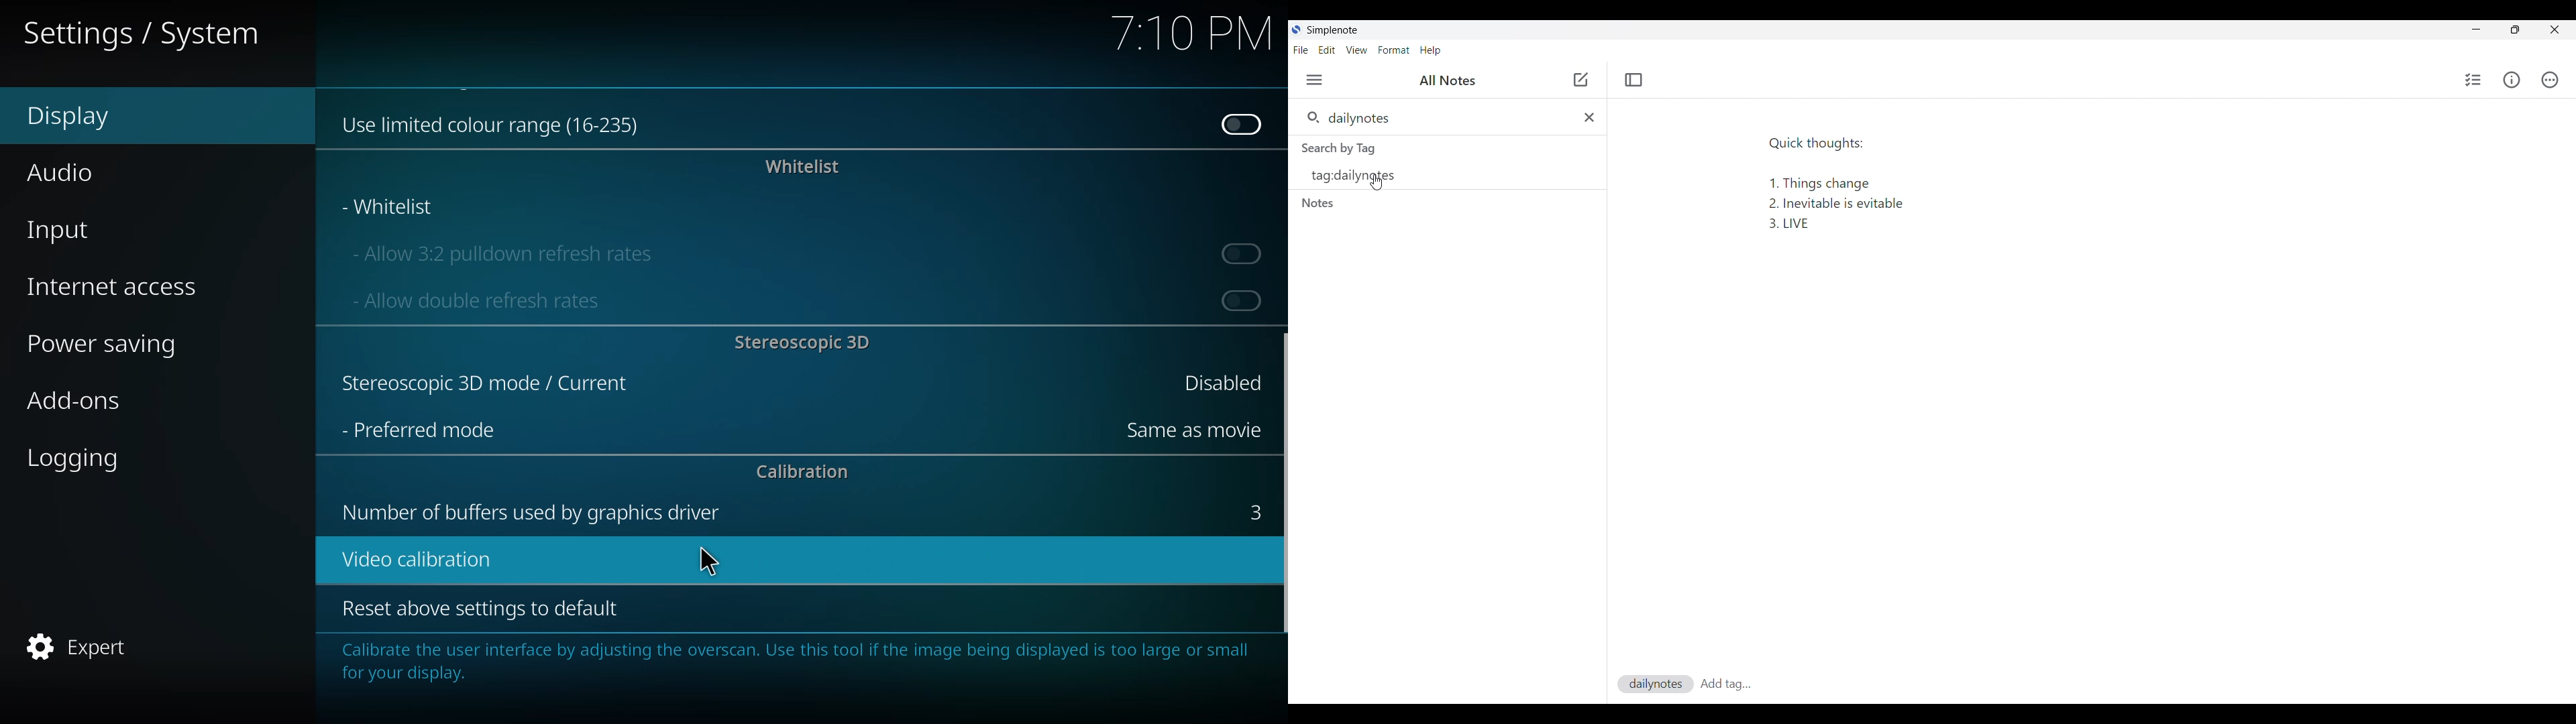 The height and width of the screenshot is (728, 2576). What do you see at coordinates (1238, 123) in the screenshot?
I see `disabled` at bounding box center [1238, 123].